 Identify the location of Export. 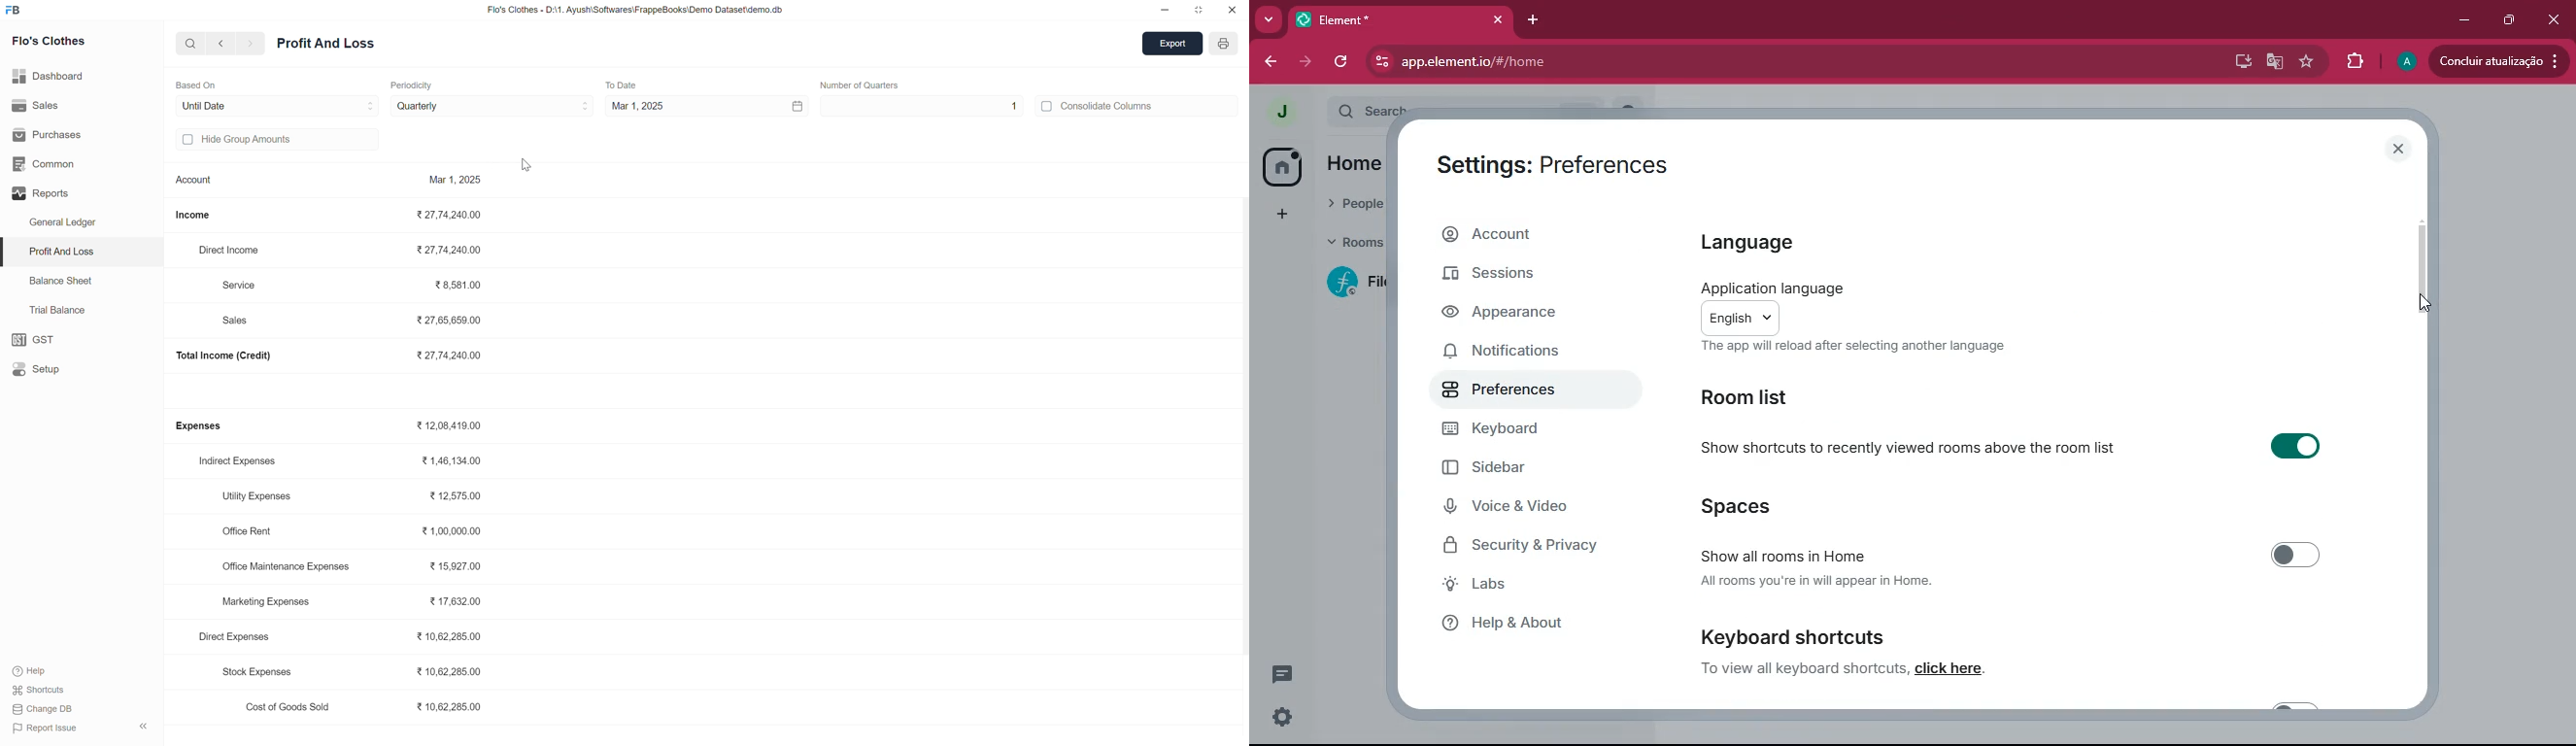
(1172, 43).